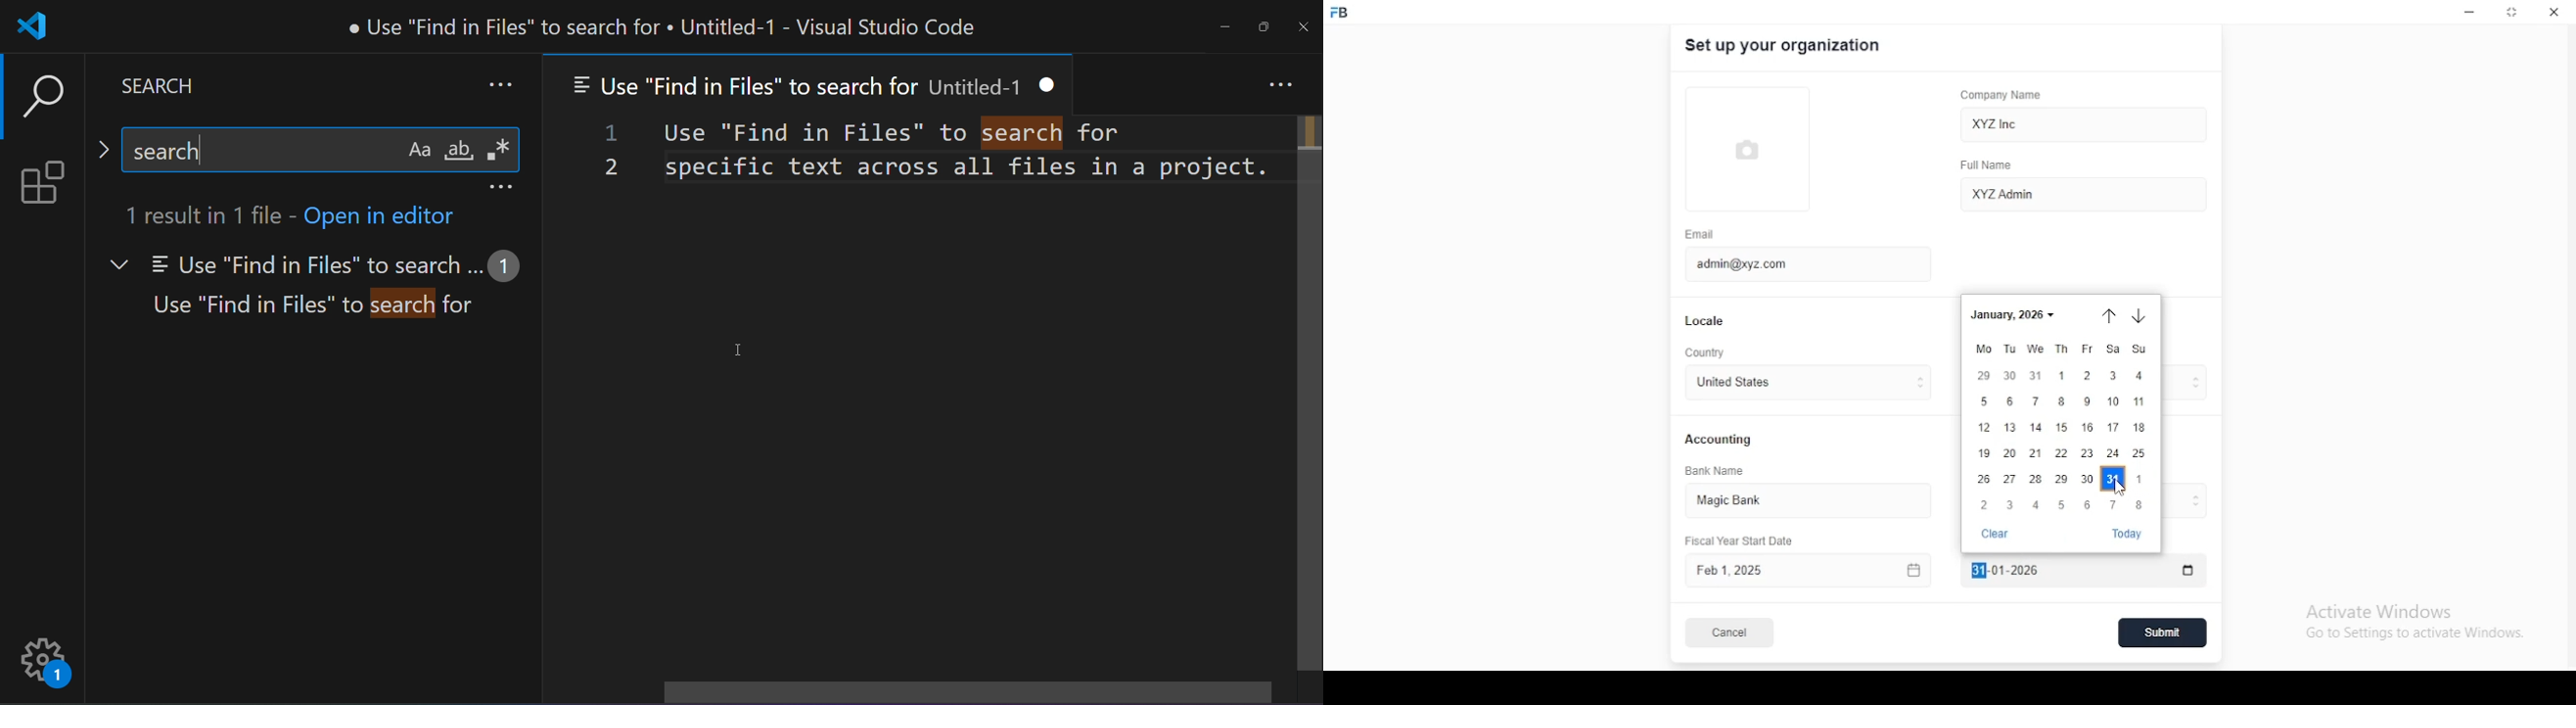 The image size is (2576, 728). Describe the element at coordinates (2111, 377) in the screenshot. I see `3` at that location.